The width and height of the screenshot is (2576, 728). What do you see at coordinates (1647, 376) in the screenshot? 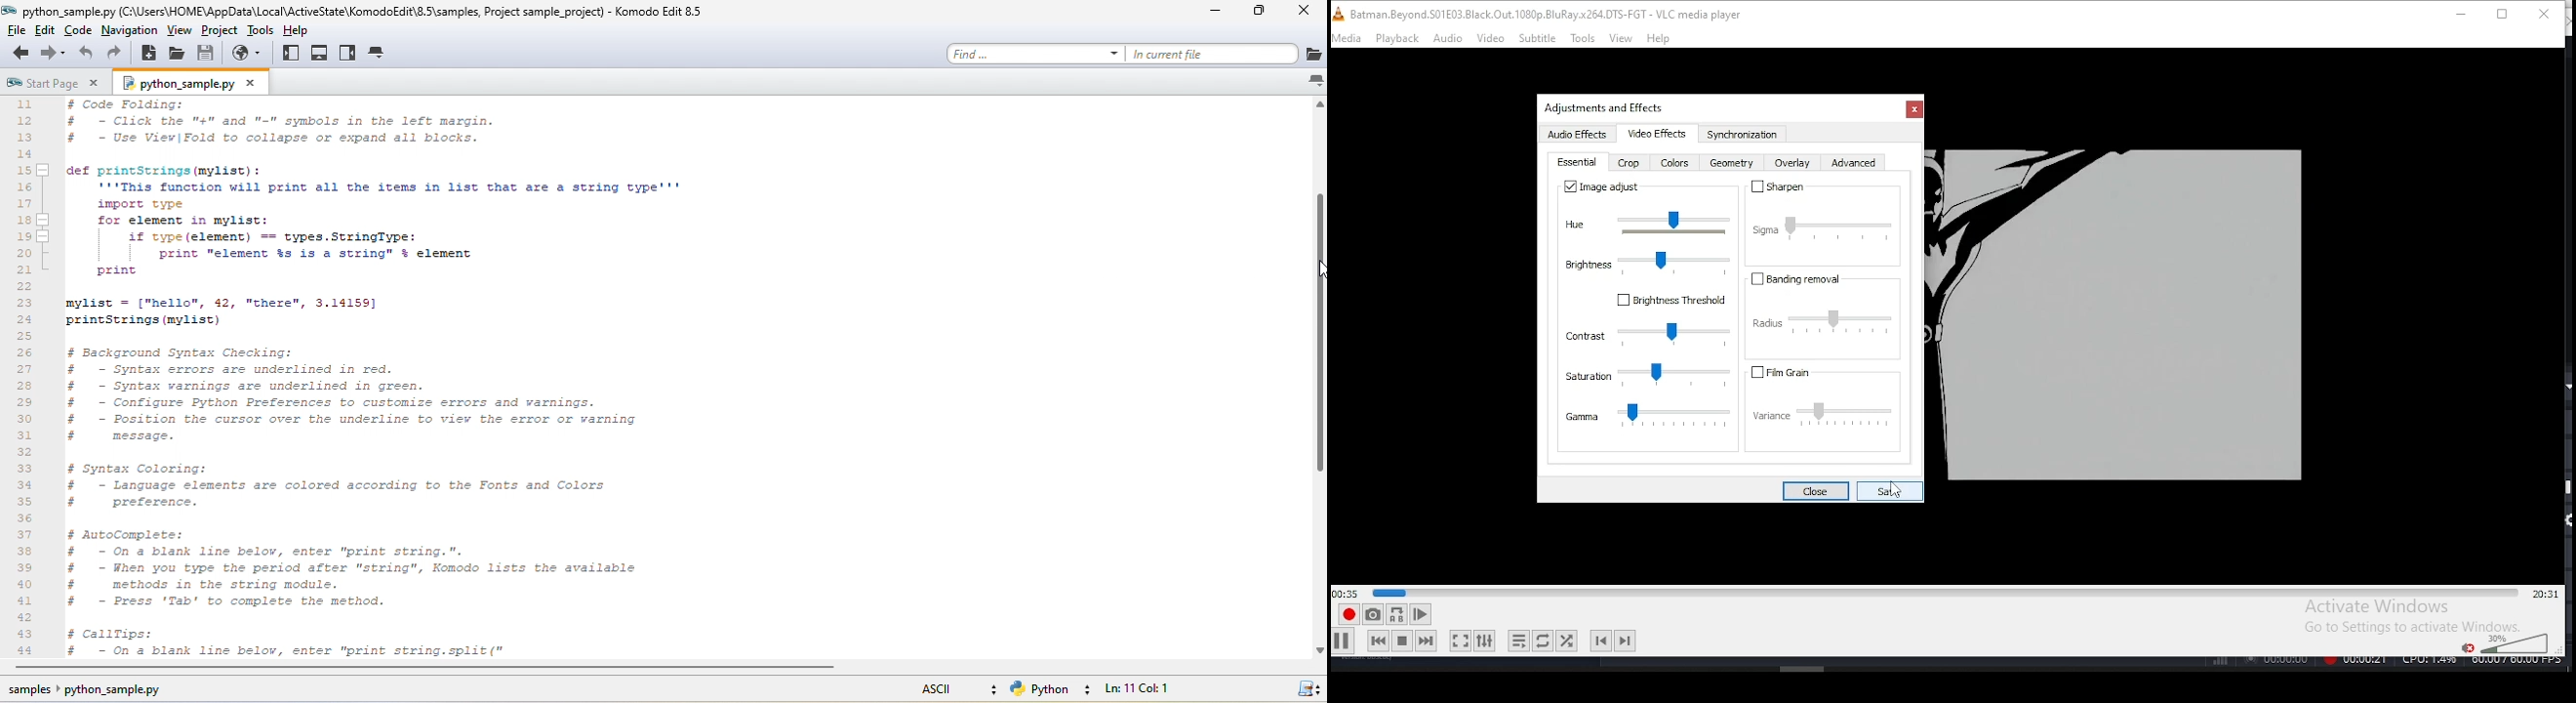
I see `saturation settings slider` at bounding box center [1647, 376].